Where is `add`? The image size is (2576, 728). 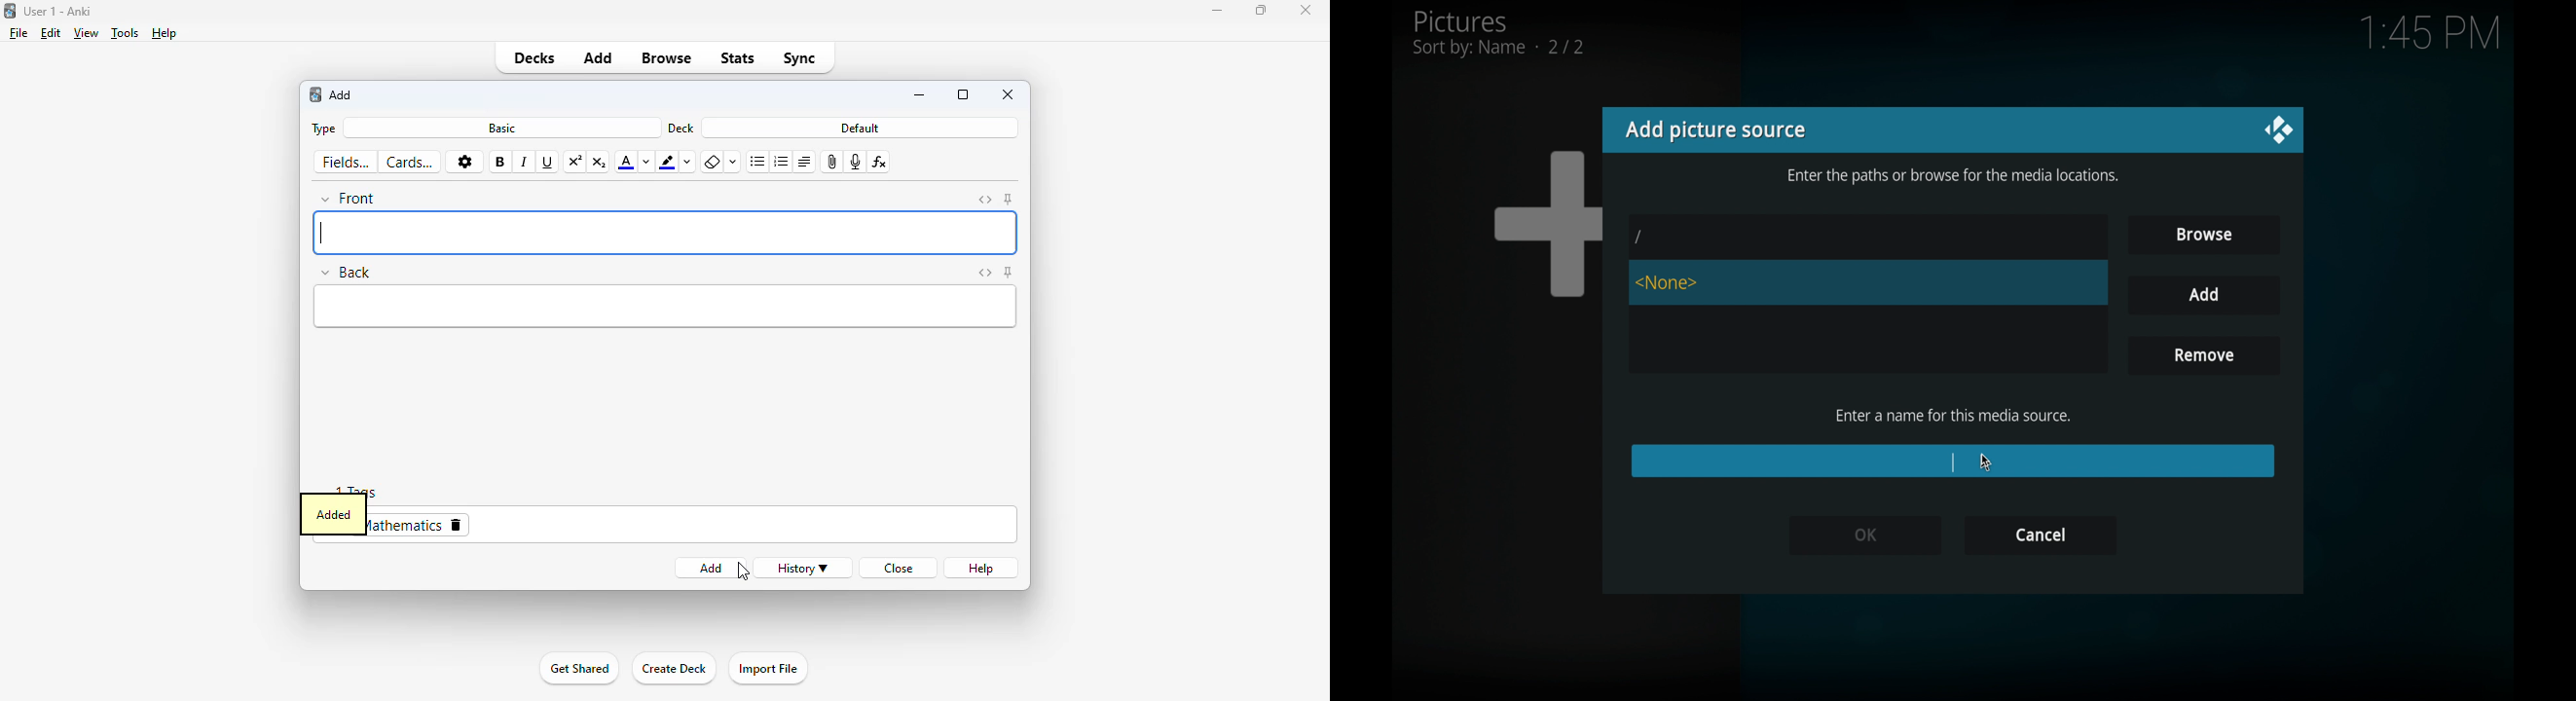
add is located at coordinates (2203, 295).